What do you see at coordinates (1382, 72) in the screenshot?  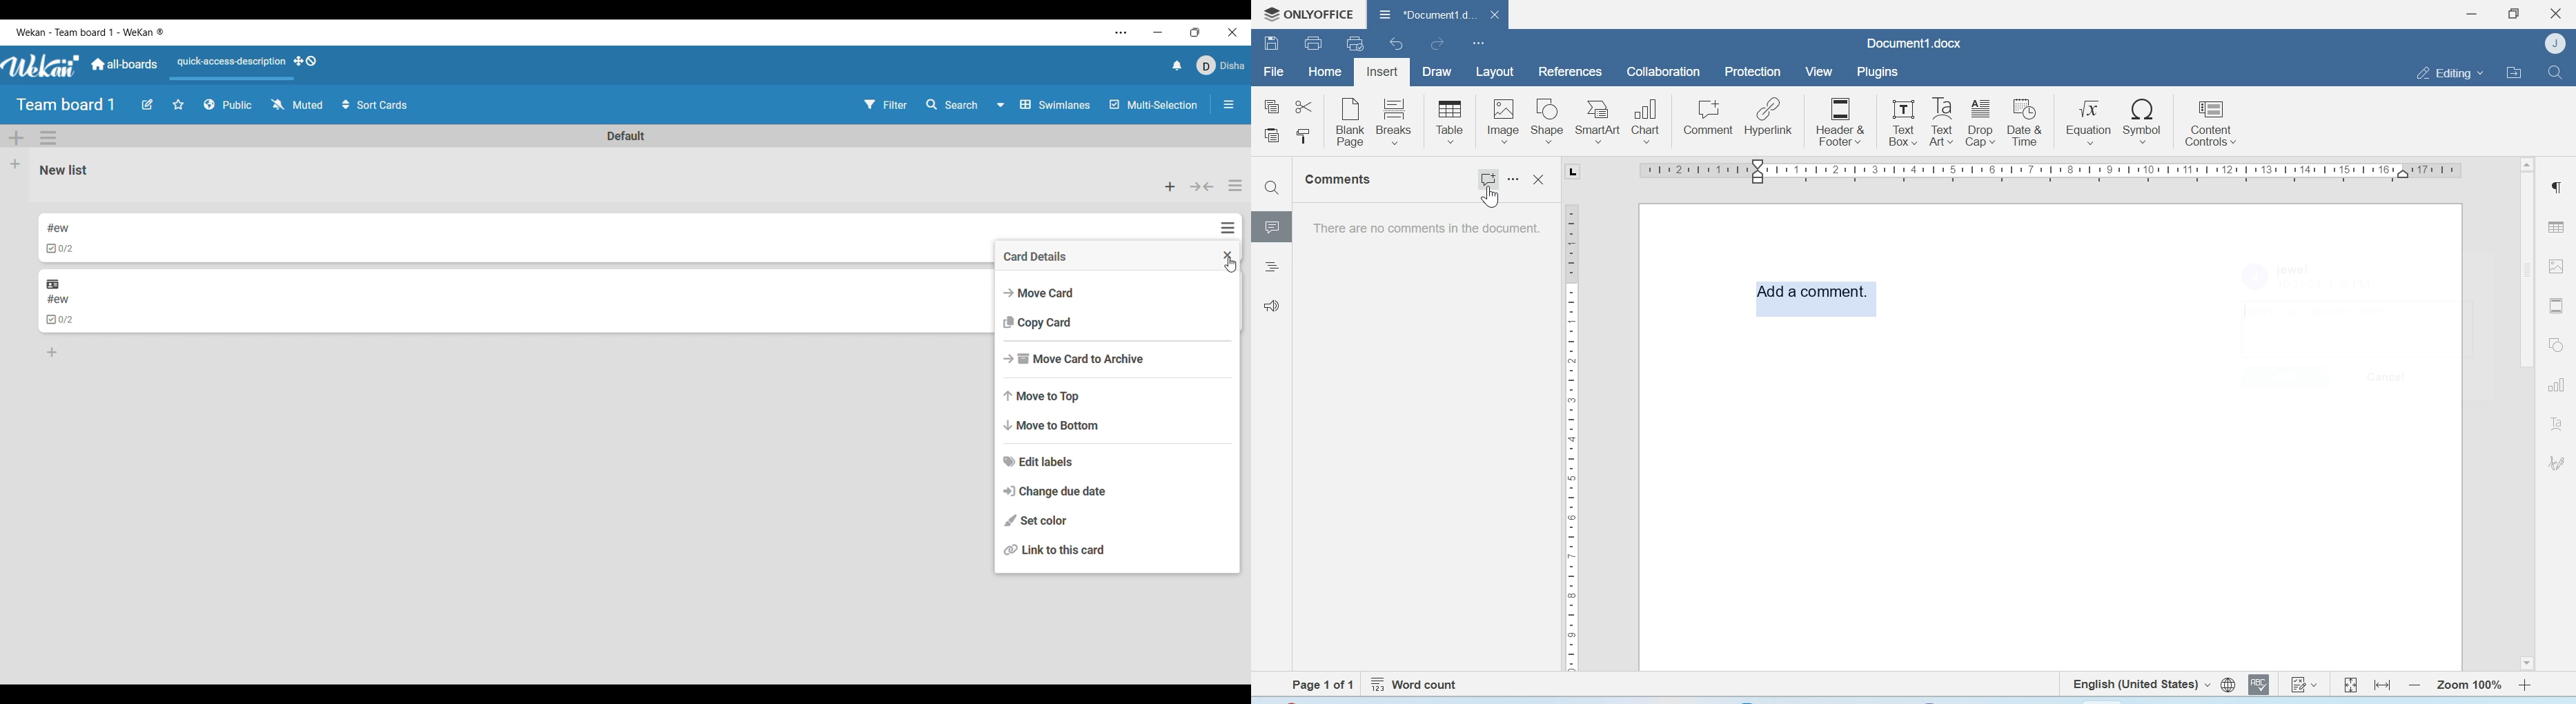 I see `Insert` at bounding box center [1382, 72].